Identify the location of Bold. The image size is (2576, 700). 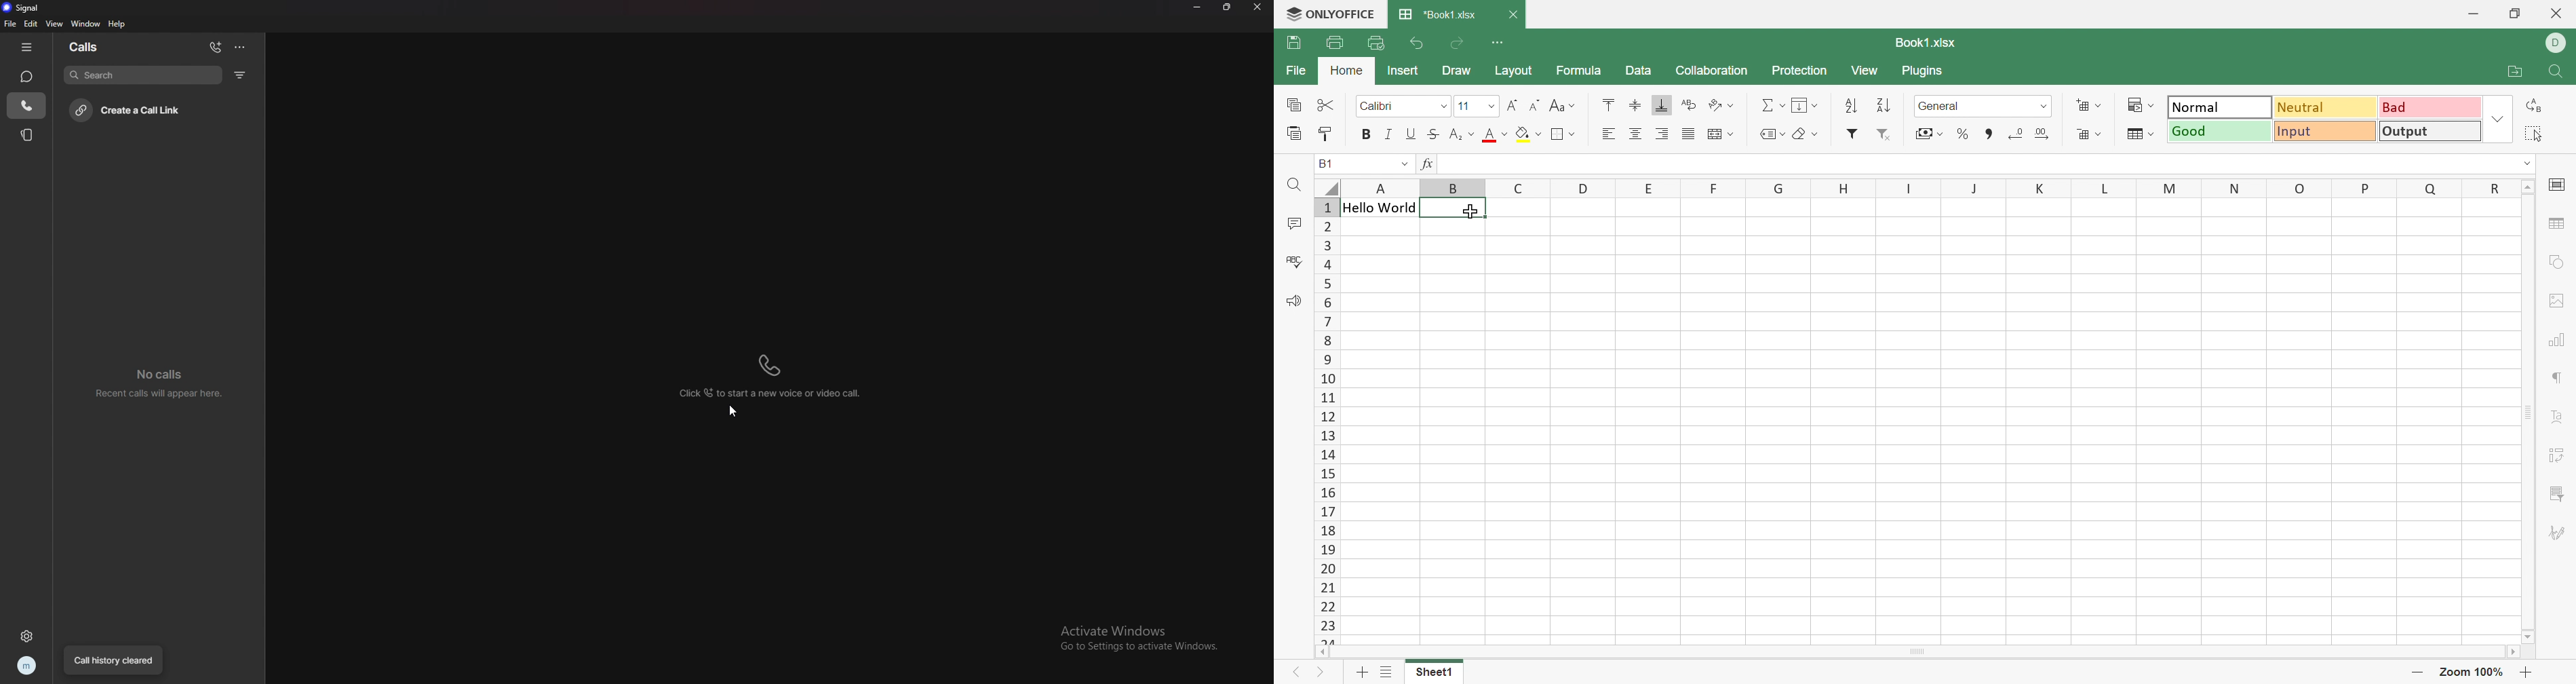
(1368, 134).